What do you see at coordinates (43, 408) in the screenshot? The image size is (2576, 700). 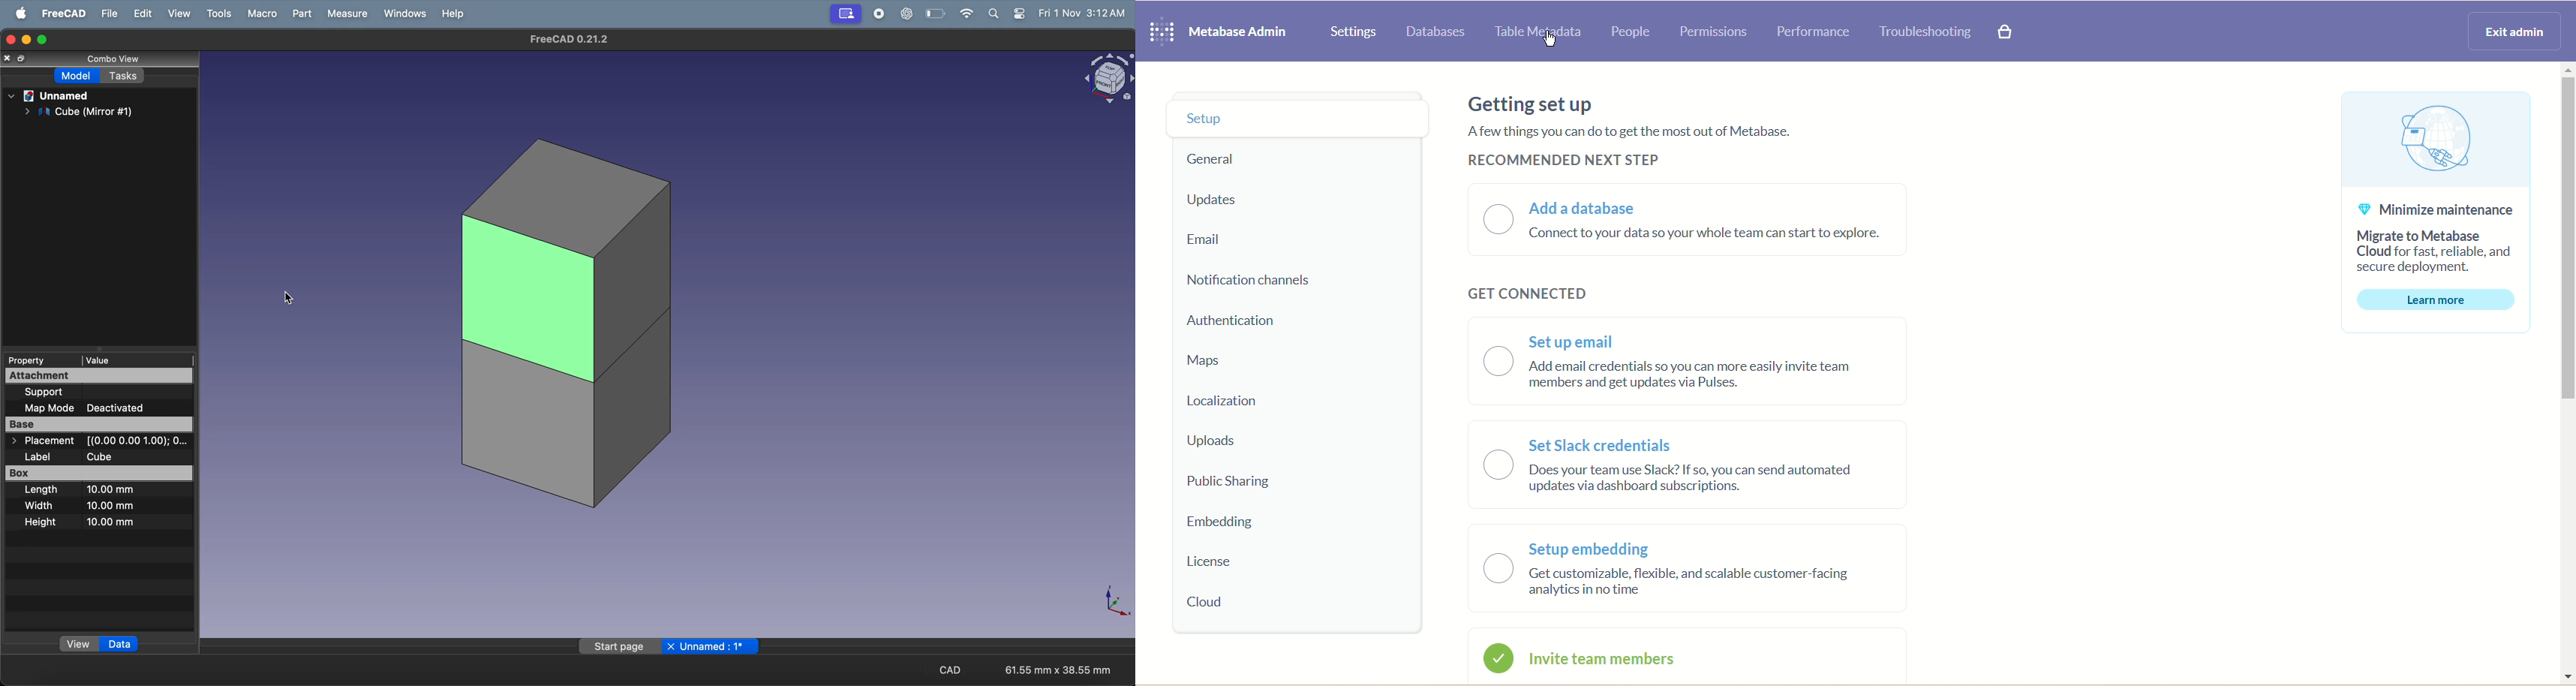 I see `Map Mode` at bounding box center [43, 408].